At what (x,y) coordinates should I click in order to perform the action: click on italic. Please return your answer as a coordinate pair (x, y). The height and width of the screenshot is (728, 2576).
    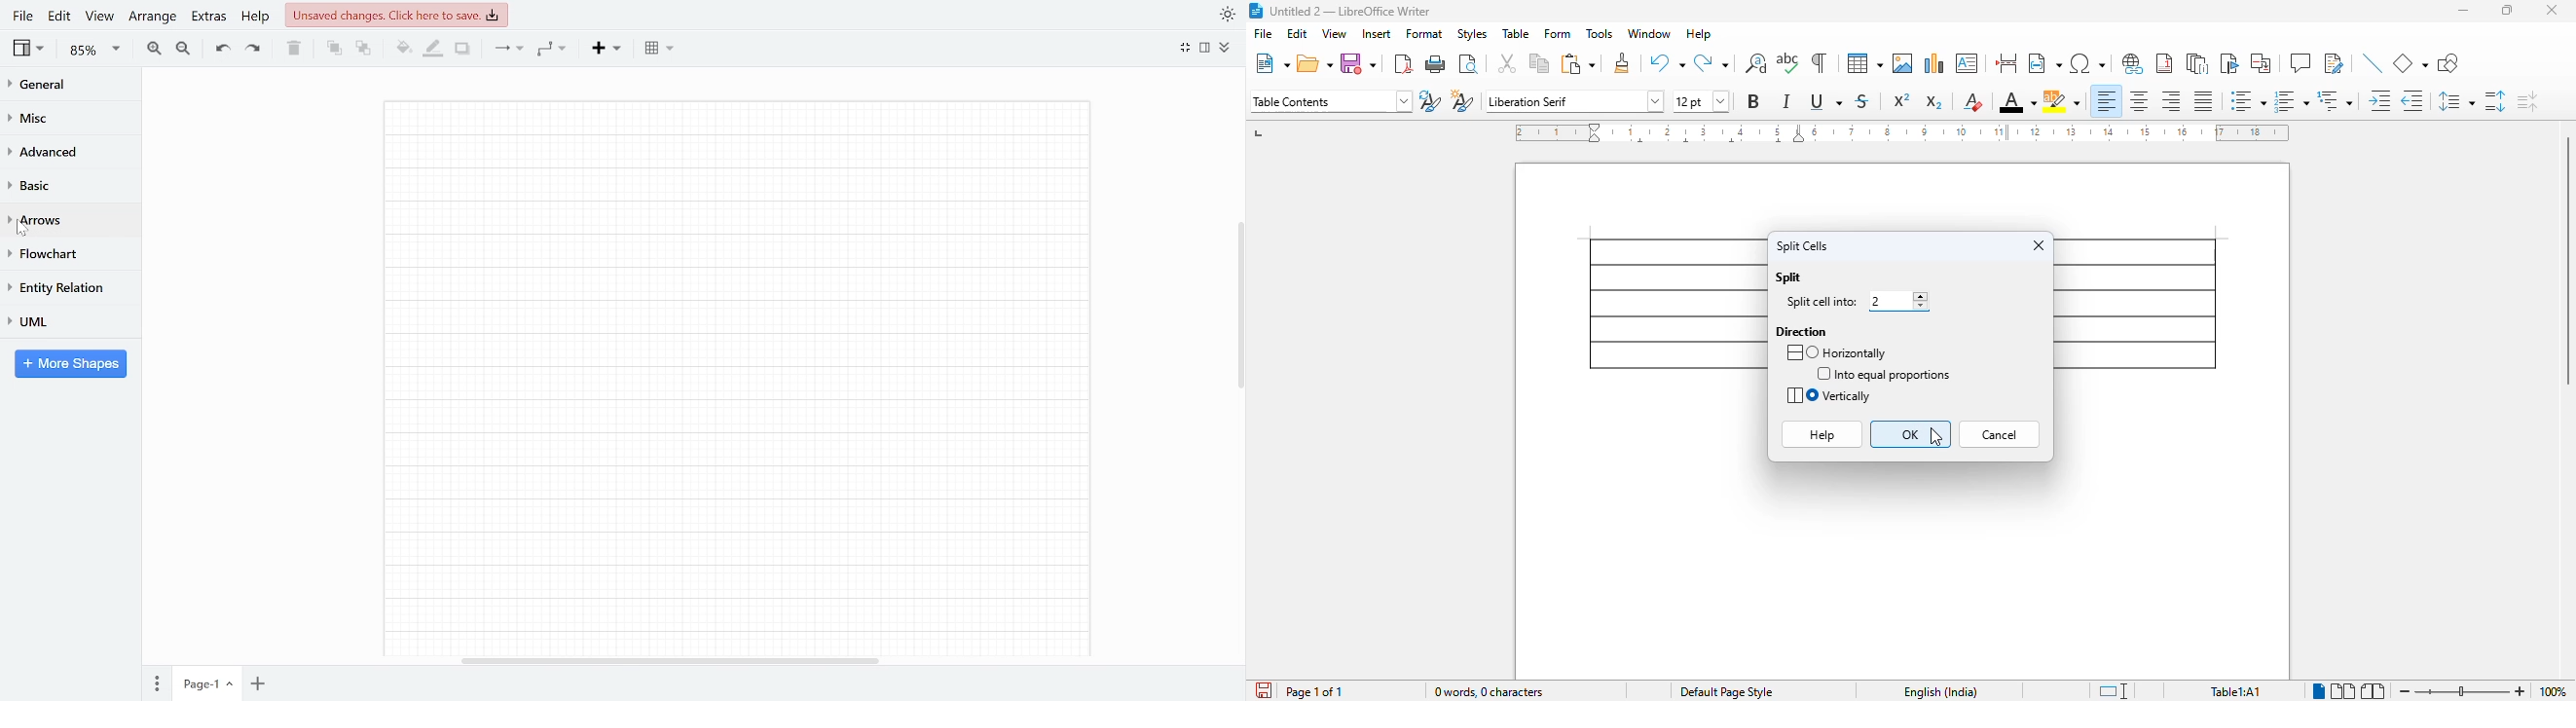
    Looking at the image, I should click on (1786, 101).